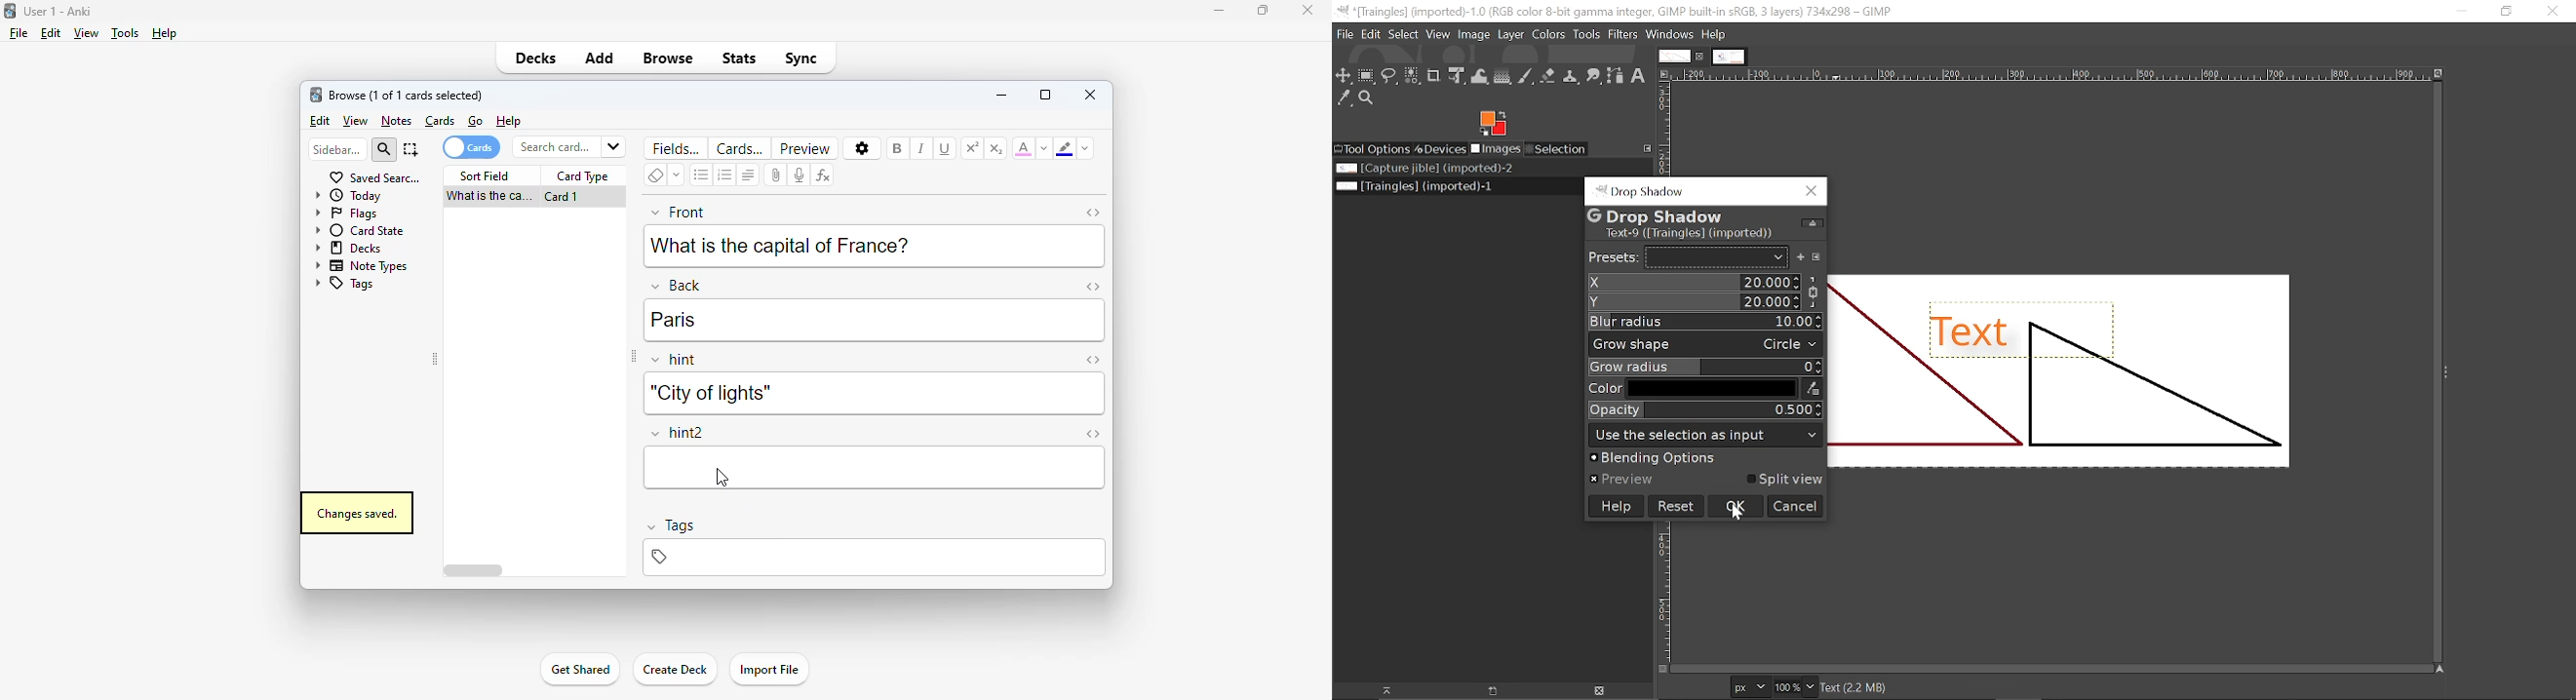 The height and width of the screenshot is (700, 2576). Describe the element at coordinates (1367, 75) in the screenshot. I see `Rectangular select` at that location.